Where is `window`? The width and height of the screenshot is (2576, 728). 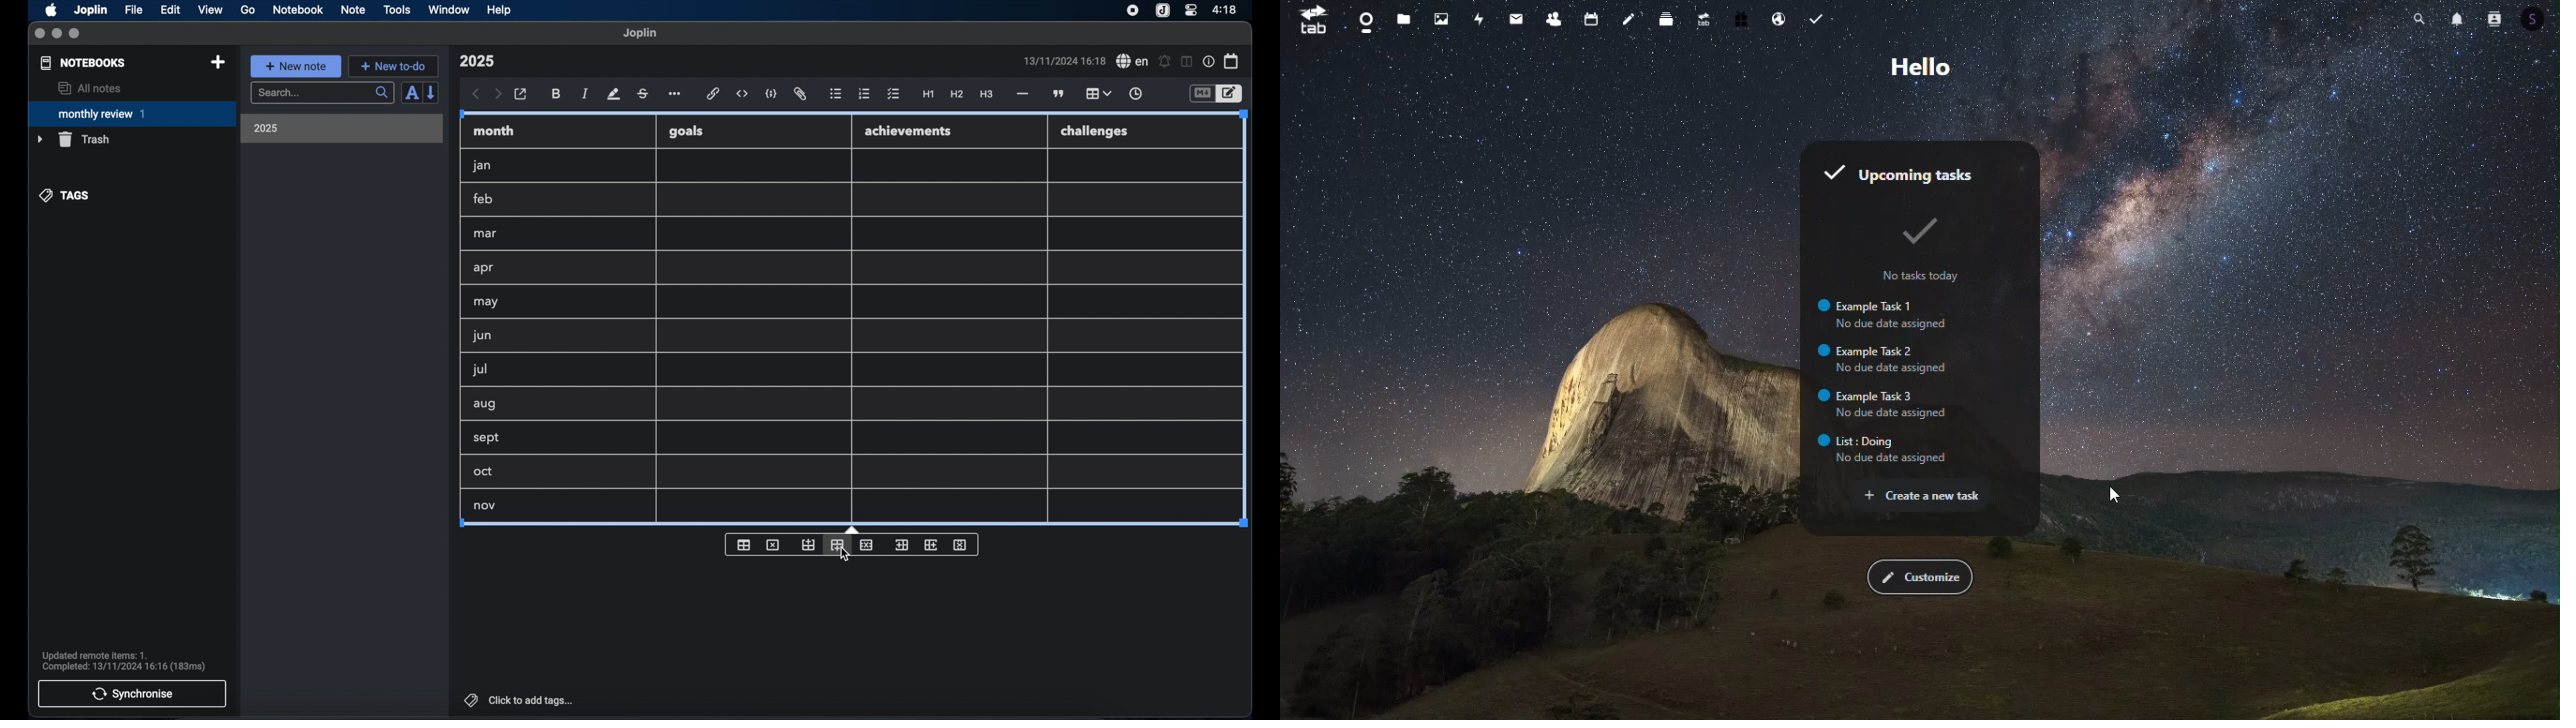
window is located at coordinates (449, 9).